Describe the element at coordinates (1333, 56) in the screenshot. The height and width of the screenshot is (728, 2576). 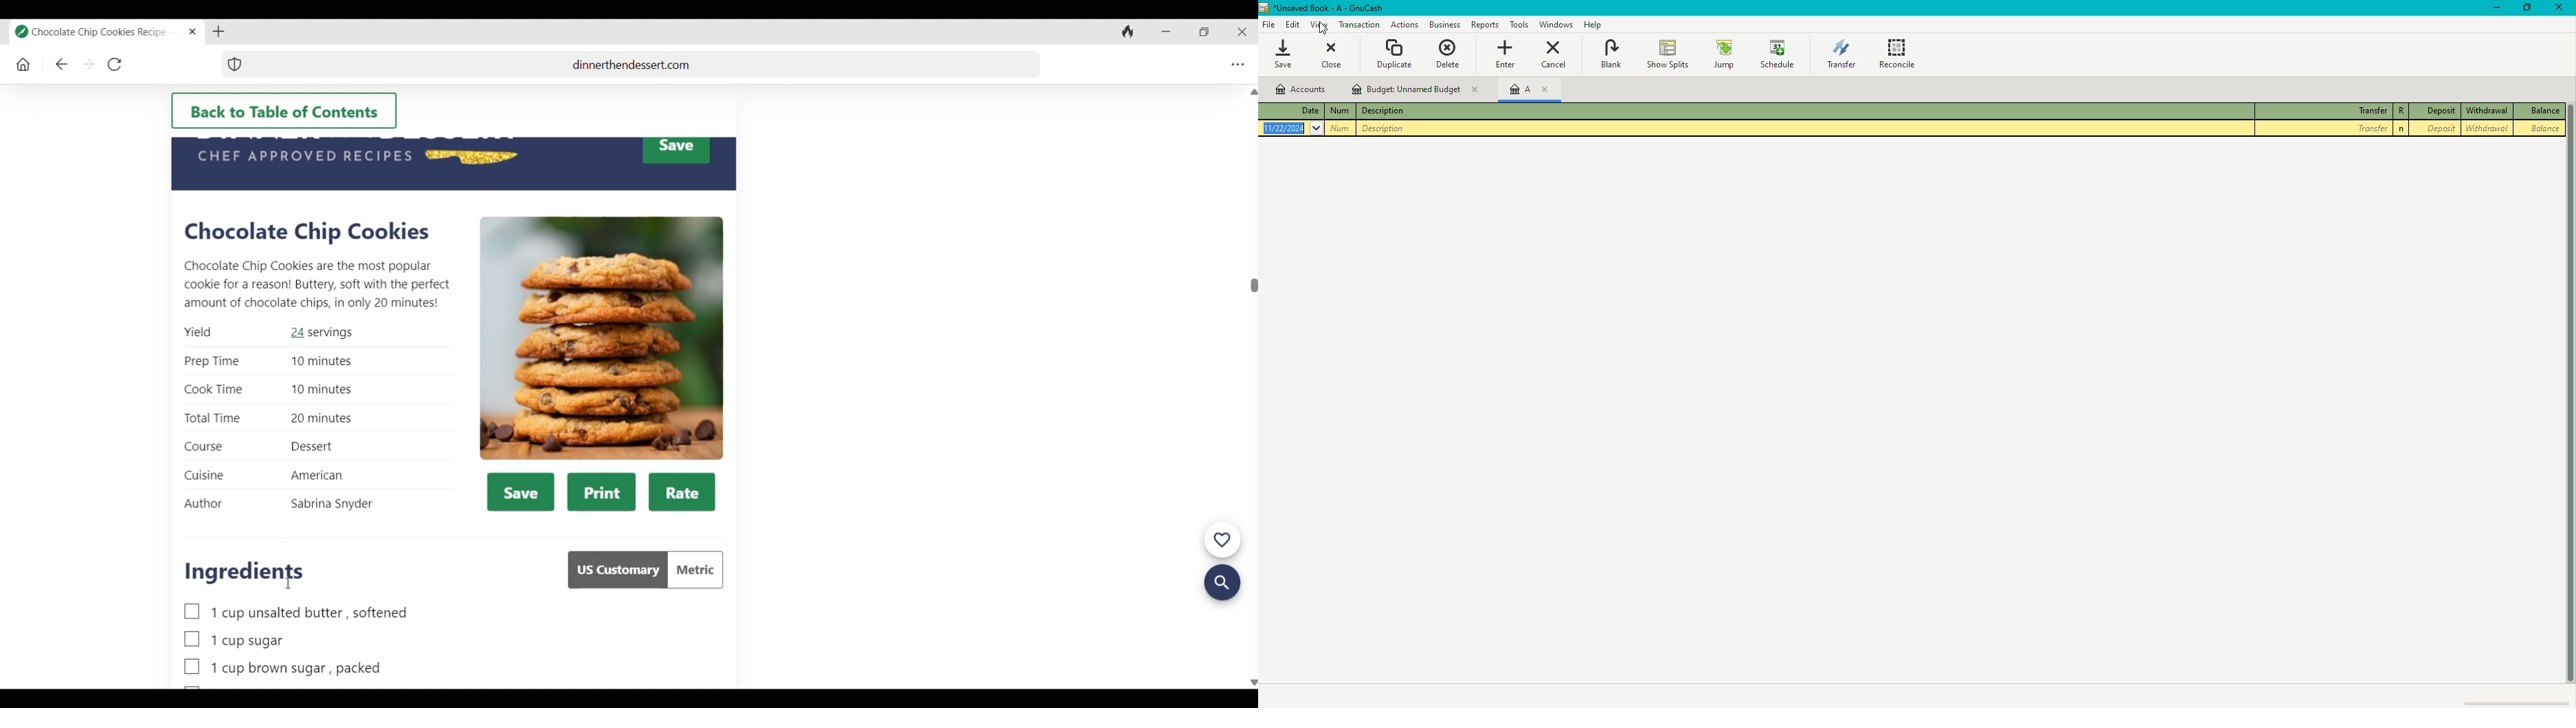
I see `Close` at that location.